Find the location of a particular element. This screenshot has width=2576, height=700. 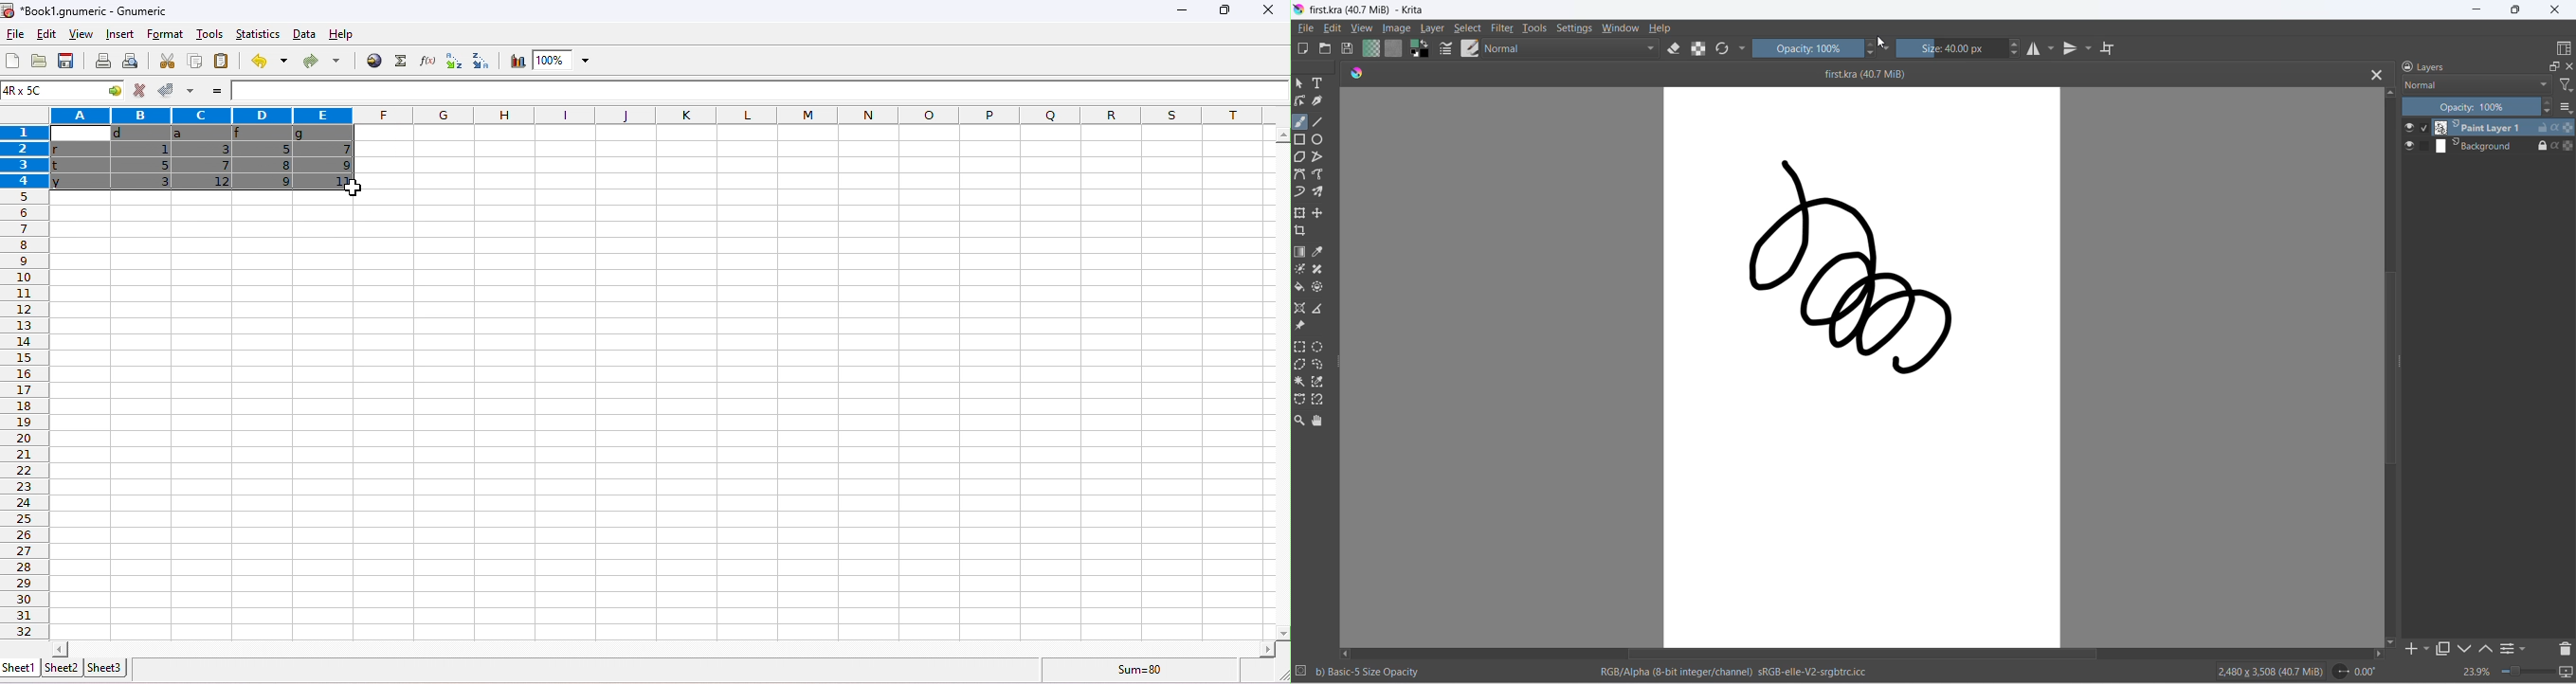

scroll up button is located at coordinates (2390, 92).